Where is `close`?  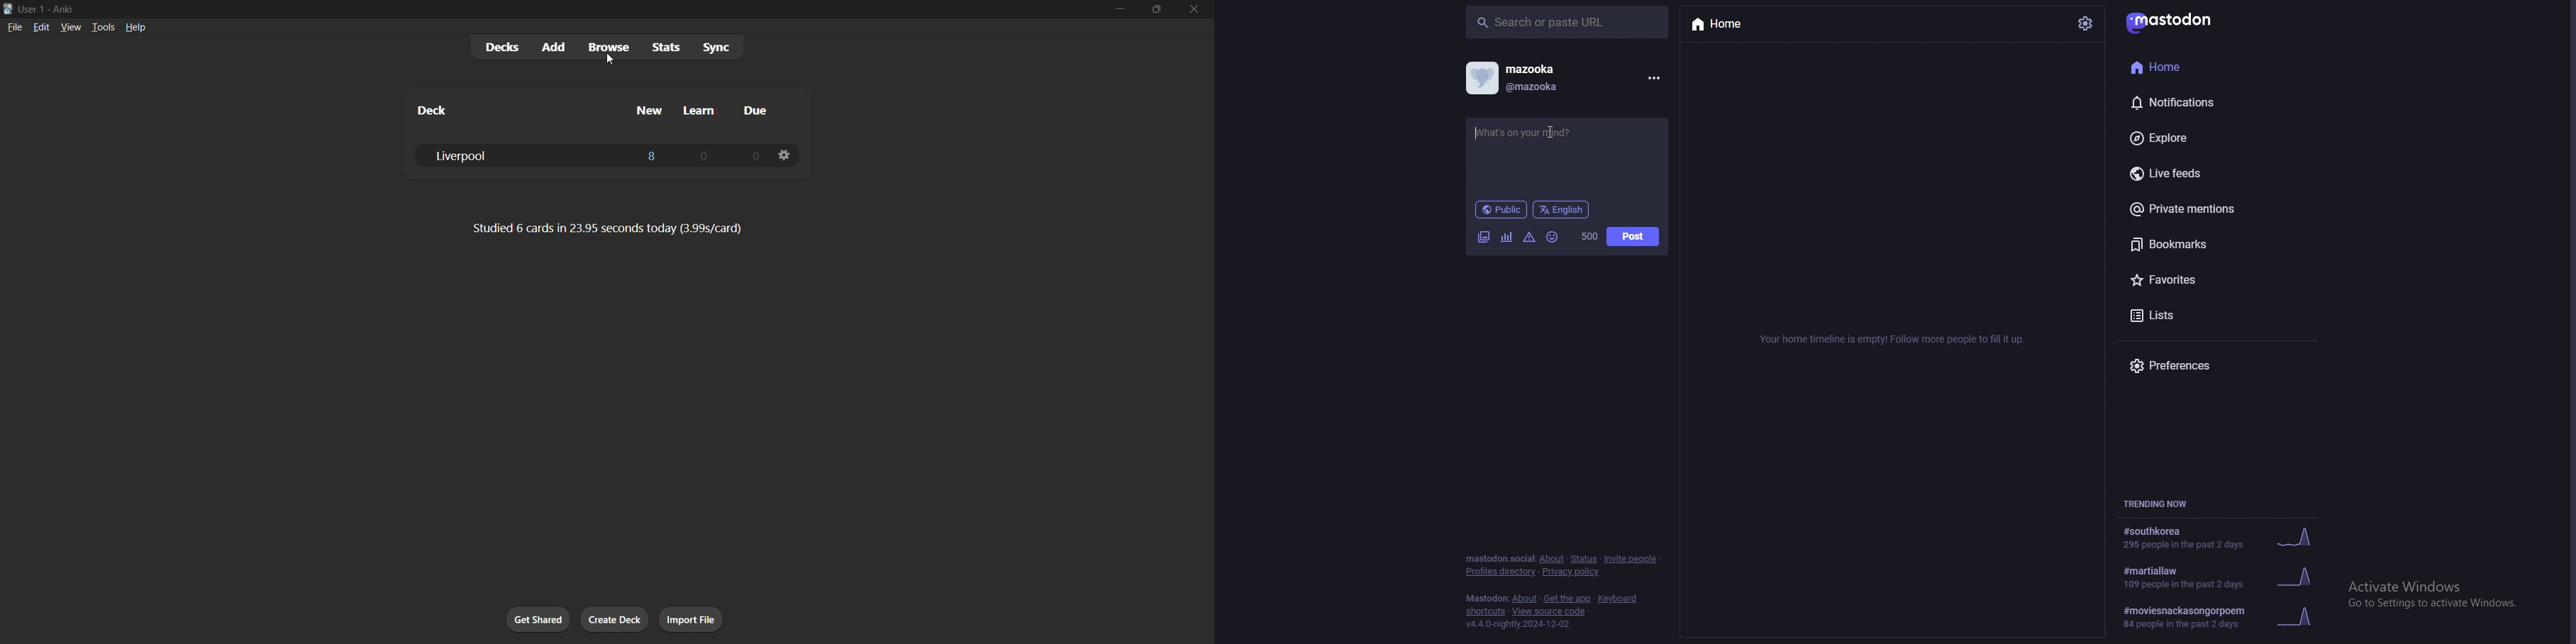 close is located at coordinates (1196, 11).